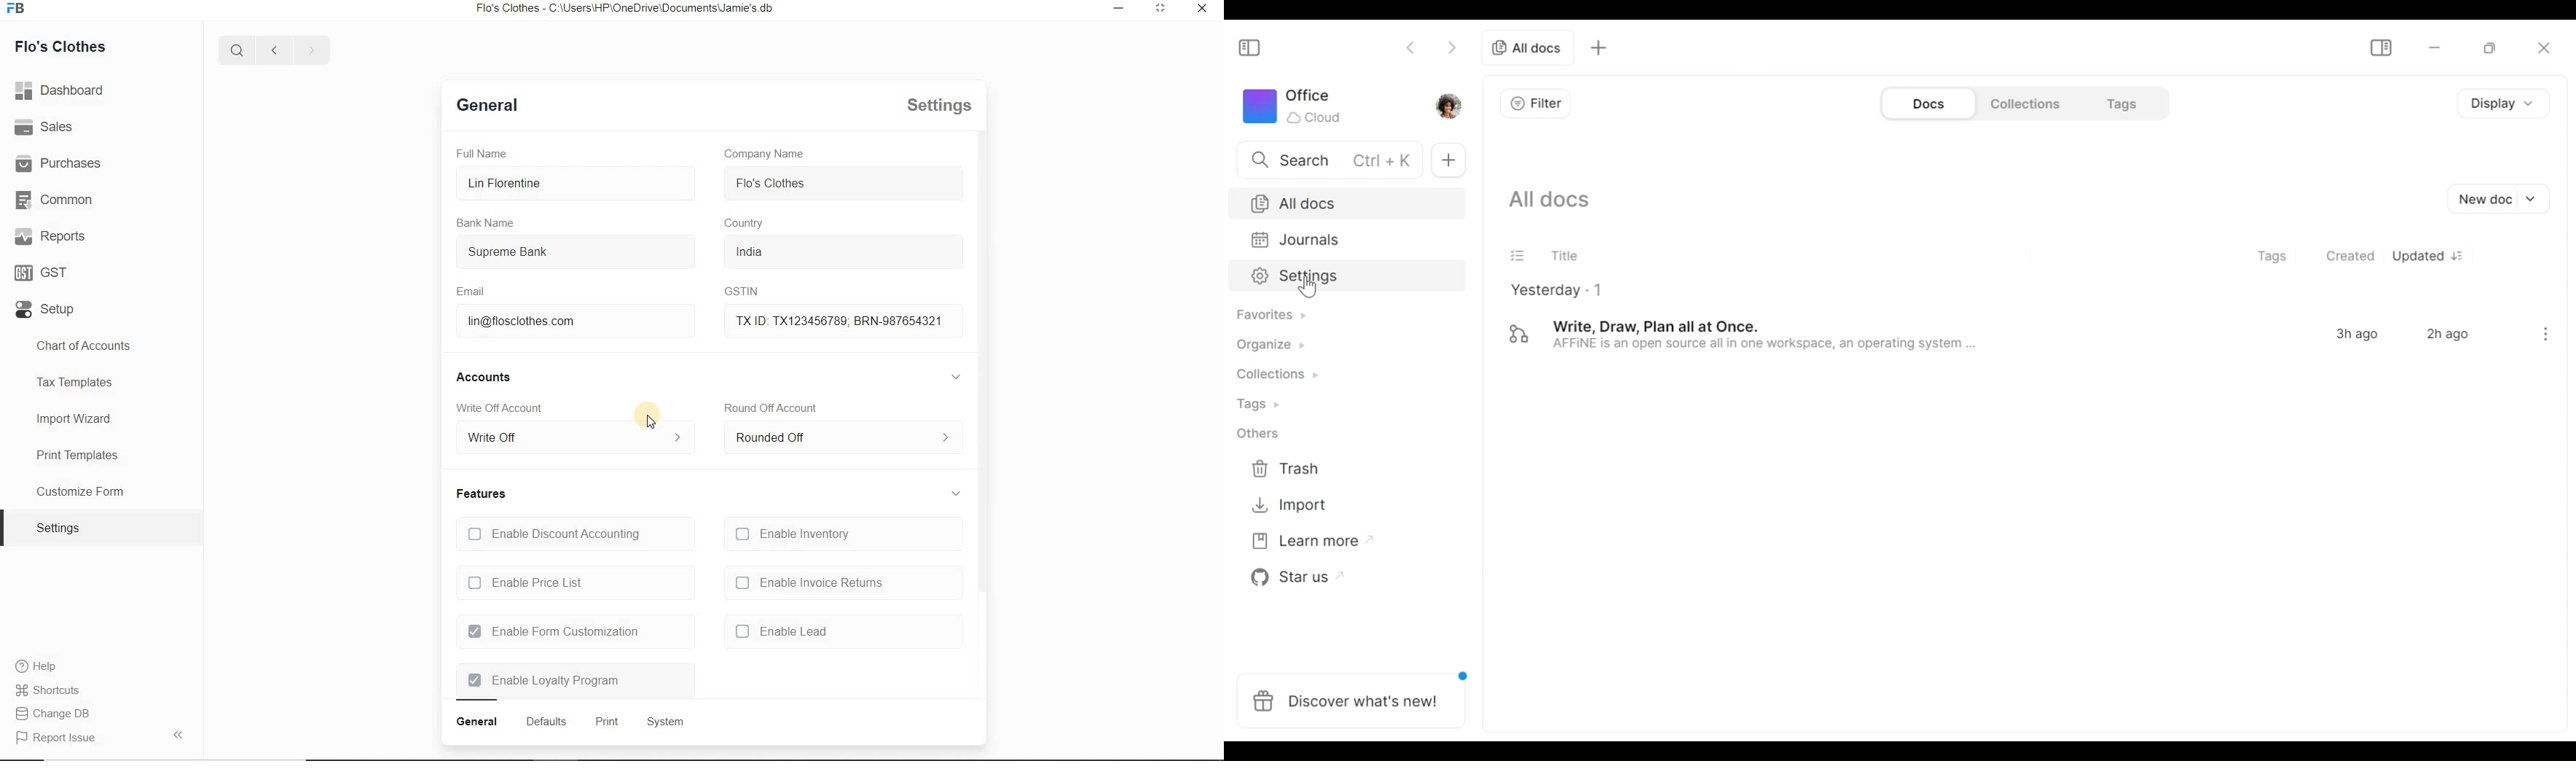  What do you see at coordinates (605, 721) in the screenshot?
I see `wits Print` at bounding box center [605, 721].